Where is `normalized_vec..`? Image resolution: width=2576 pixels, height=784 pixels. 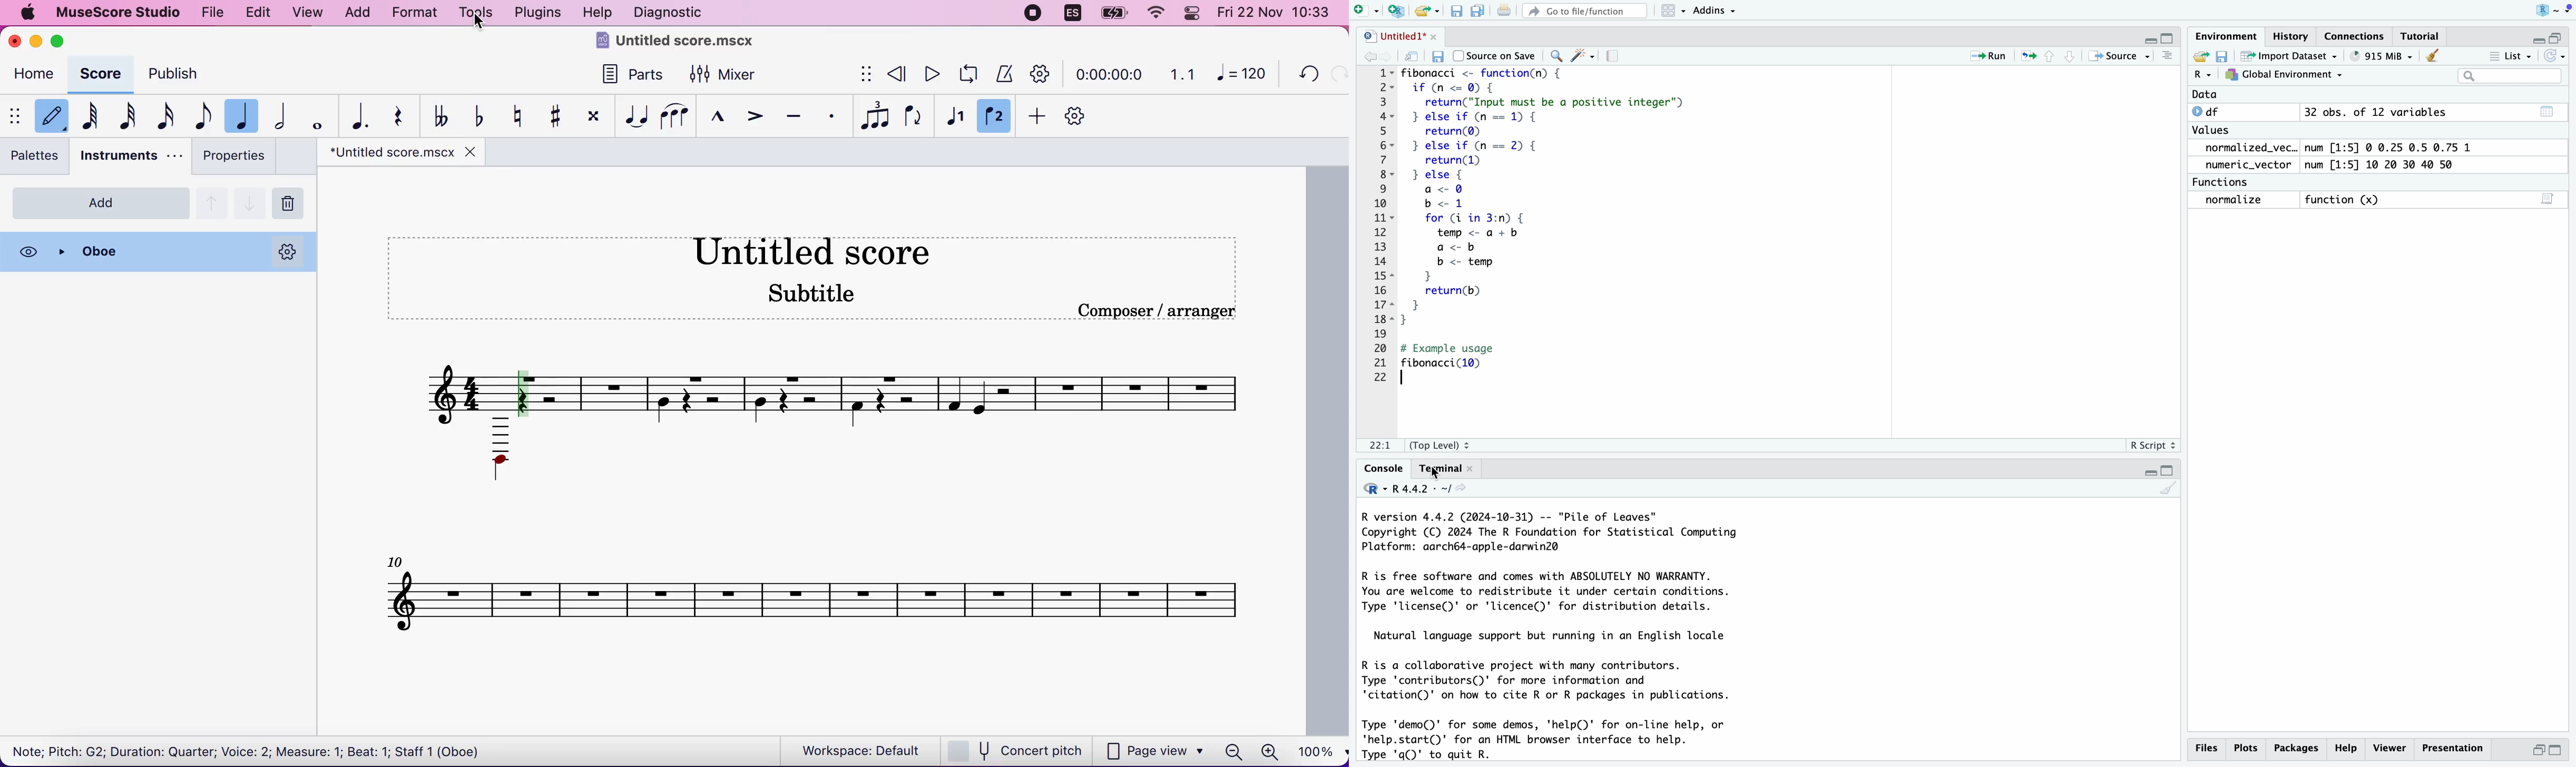
normalized_vec.. is located at coordinates (2248, 147).